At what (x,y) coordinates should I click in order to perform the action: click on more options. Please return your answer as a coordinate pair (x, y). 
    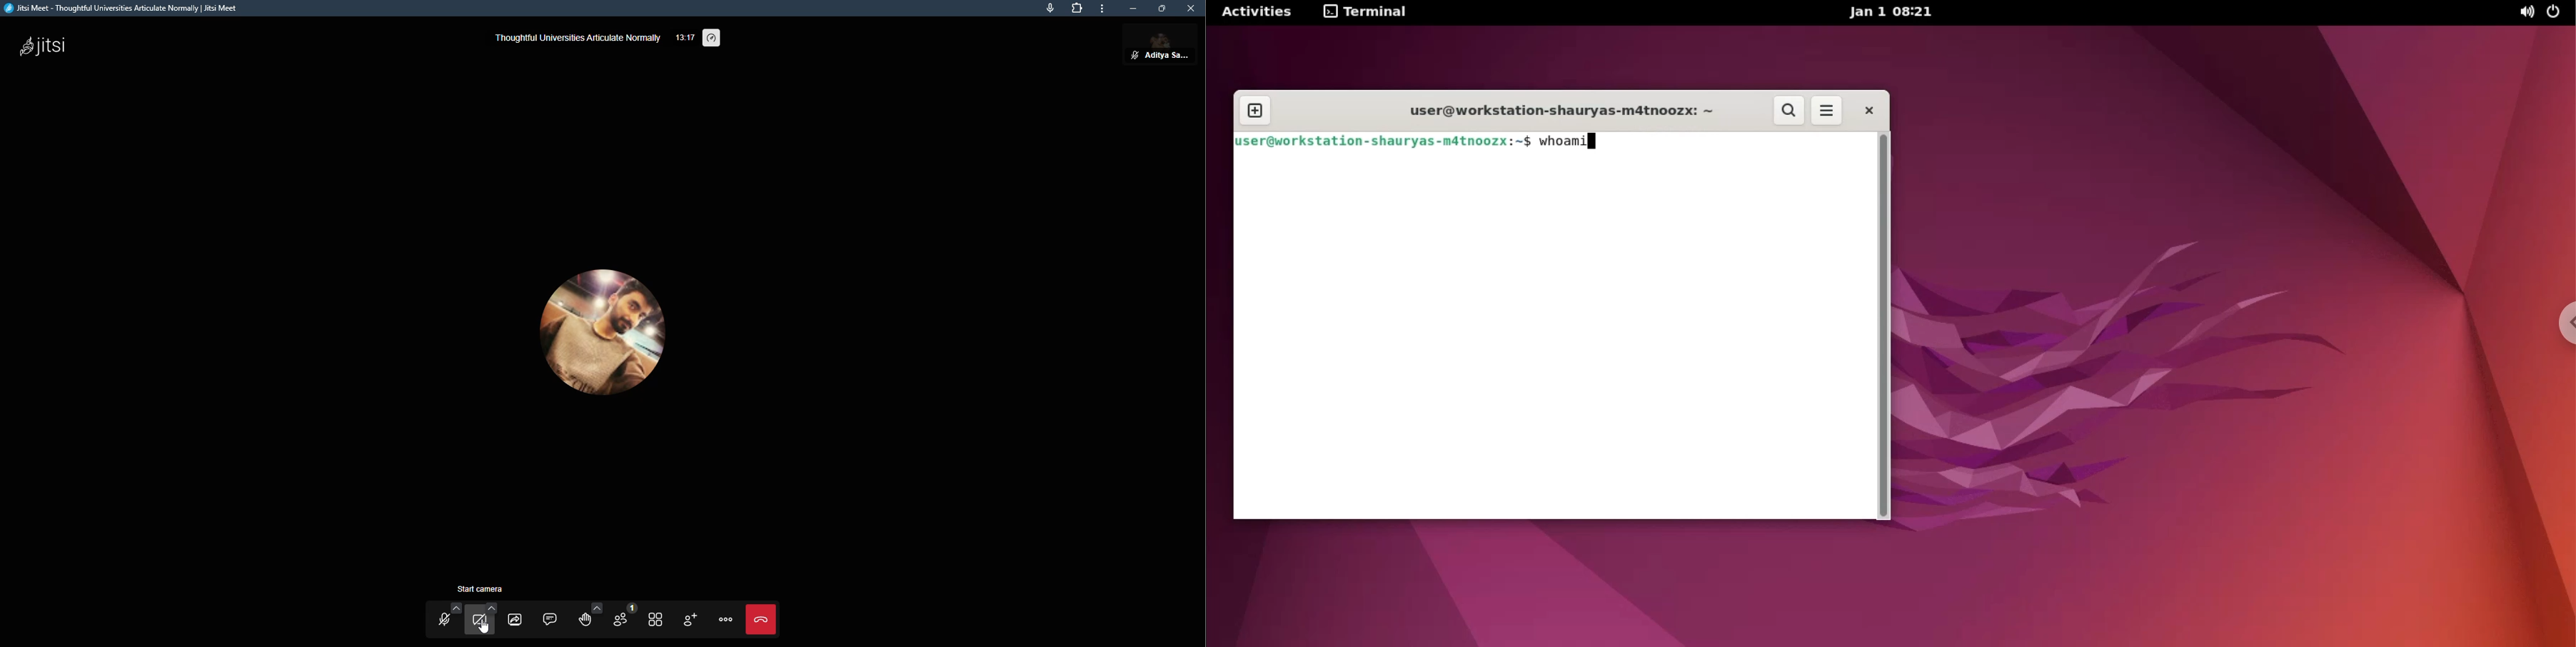
    Looking at the image, I should click on (1828, 112).